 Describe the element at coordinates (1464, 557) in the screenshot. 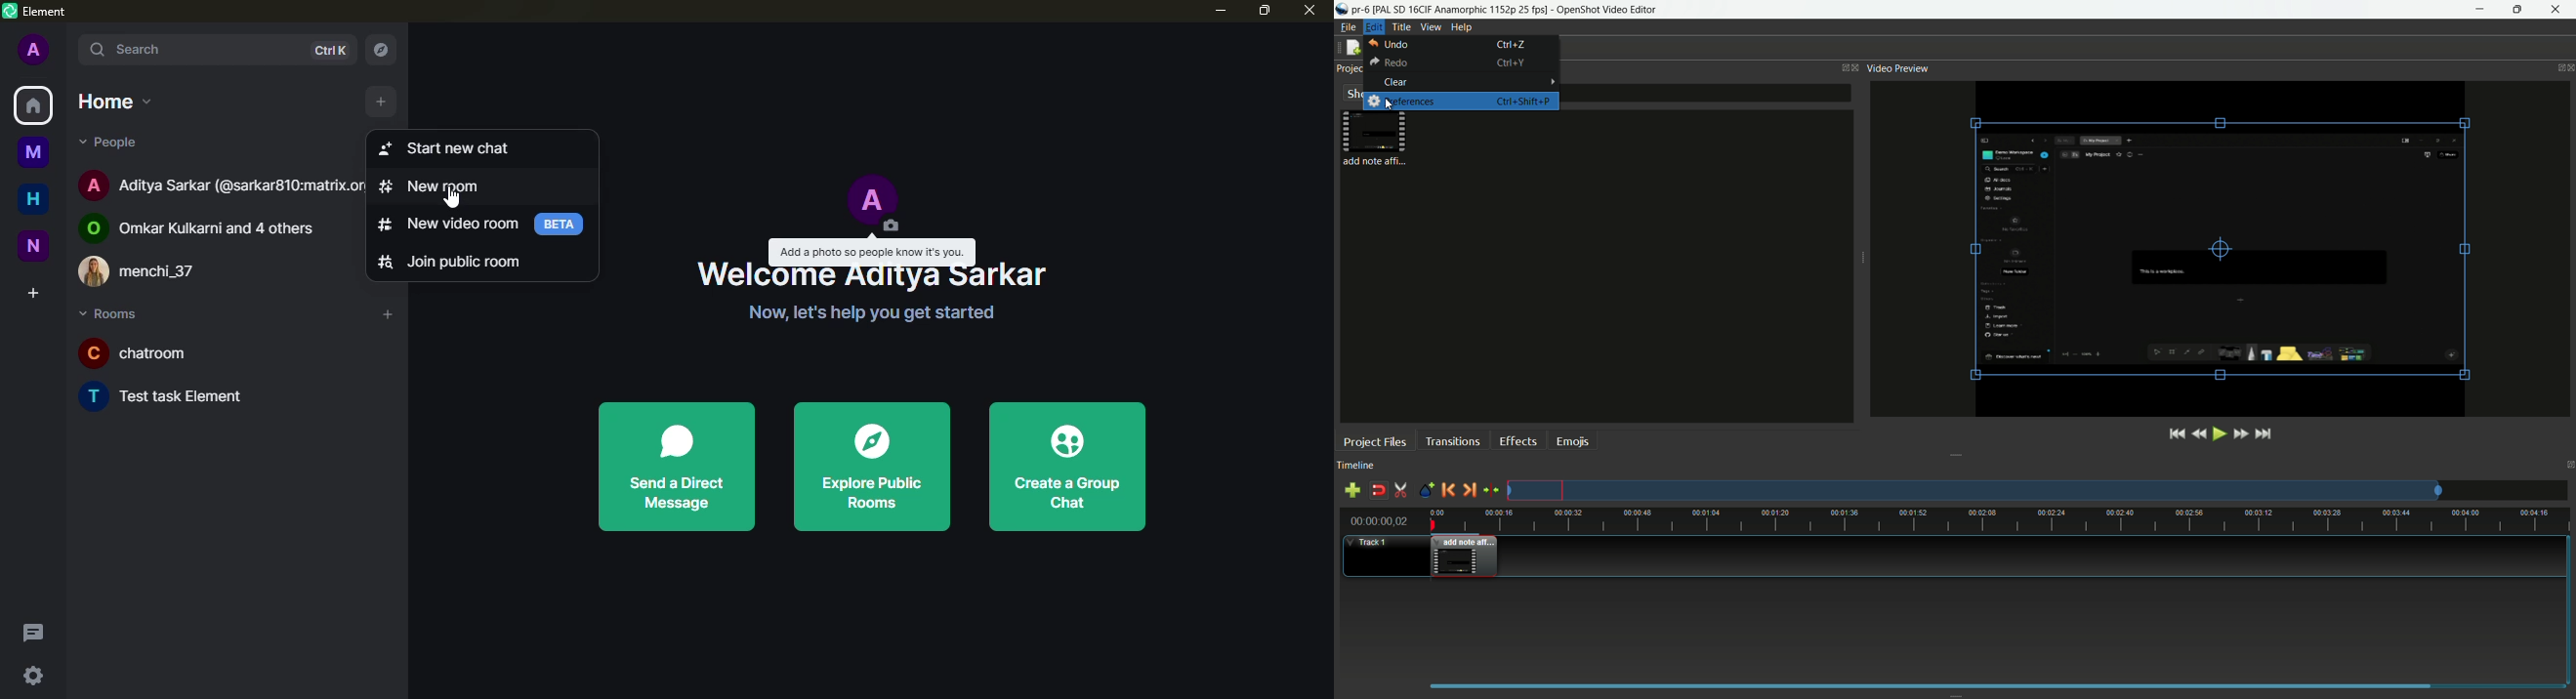

I see `video in timeline` at that location.